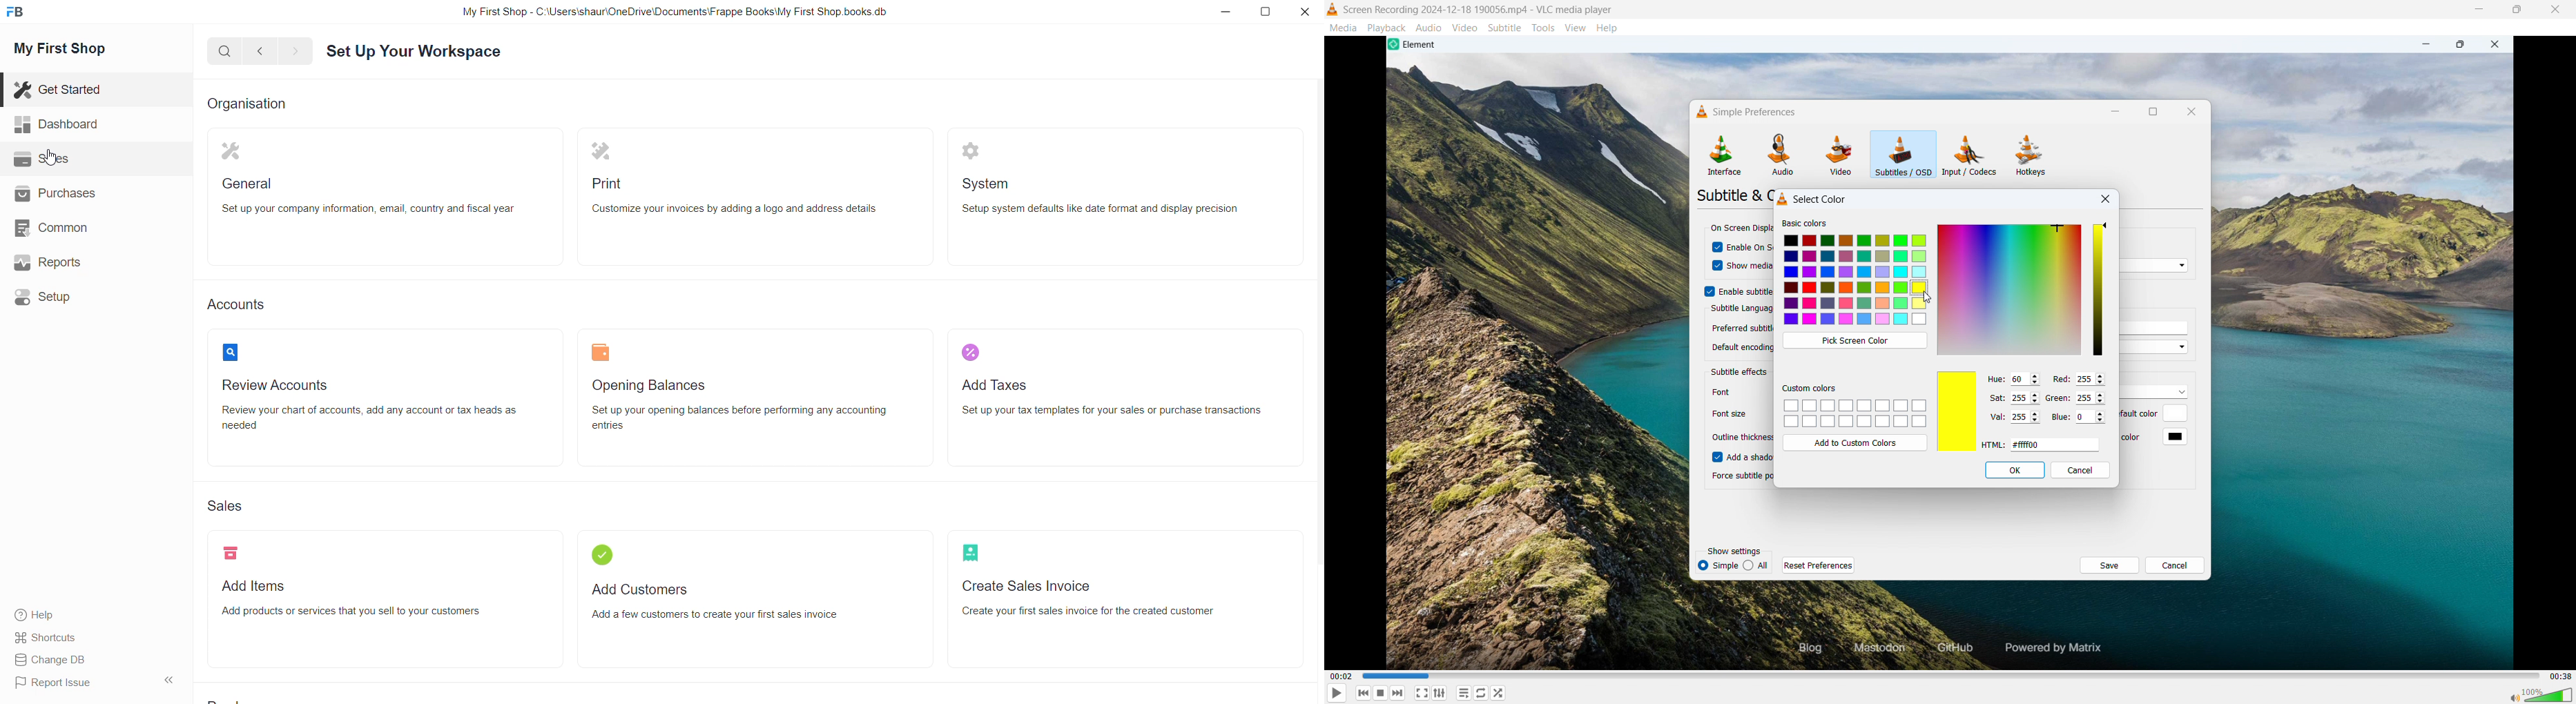 Image resolution: width=2576 pixels, height=728 pixels. What do you see at coordinates (1715, 248) in the screenshot?
I see `checkbox` at bounding box center [1715, 248].